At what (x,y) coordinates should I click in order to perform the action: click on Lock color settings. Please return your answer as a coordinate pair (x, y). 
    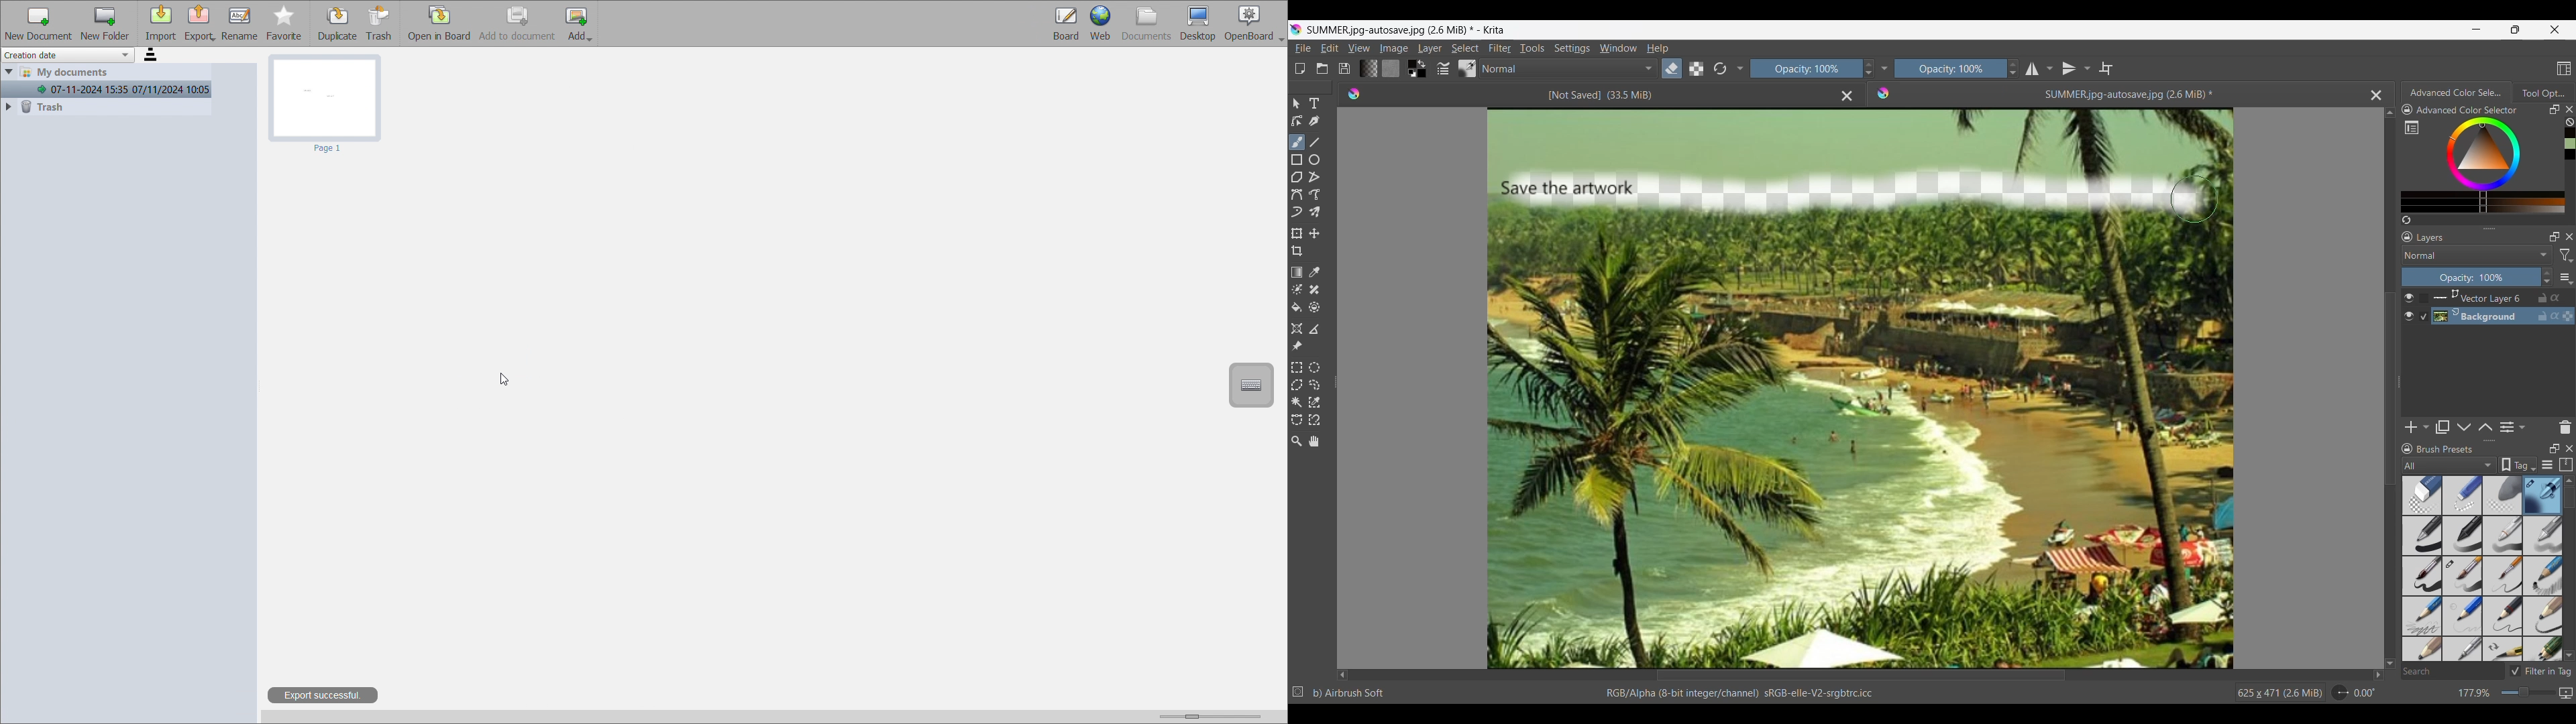
    Looking at the image, I should click on (2408, 109).